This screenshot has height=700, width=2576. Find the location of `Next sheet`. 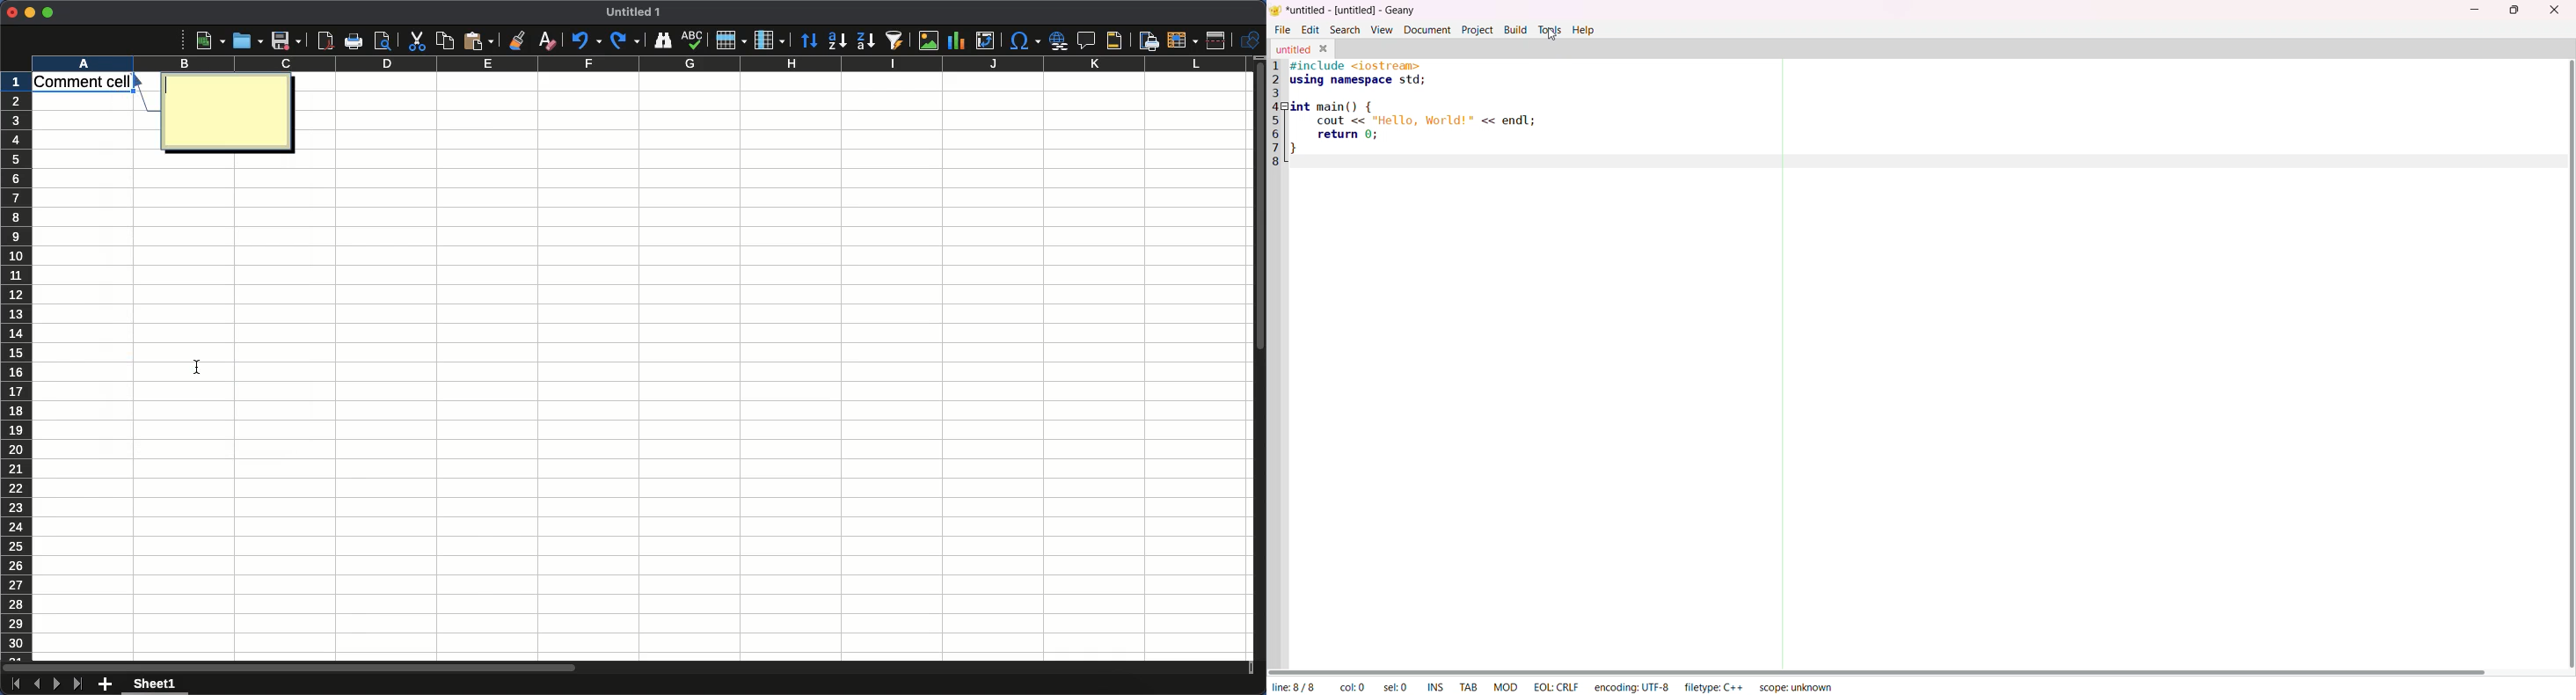

Next sheet is located at coordinates (57, 683).